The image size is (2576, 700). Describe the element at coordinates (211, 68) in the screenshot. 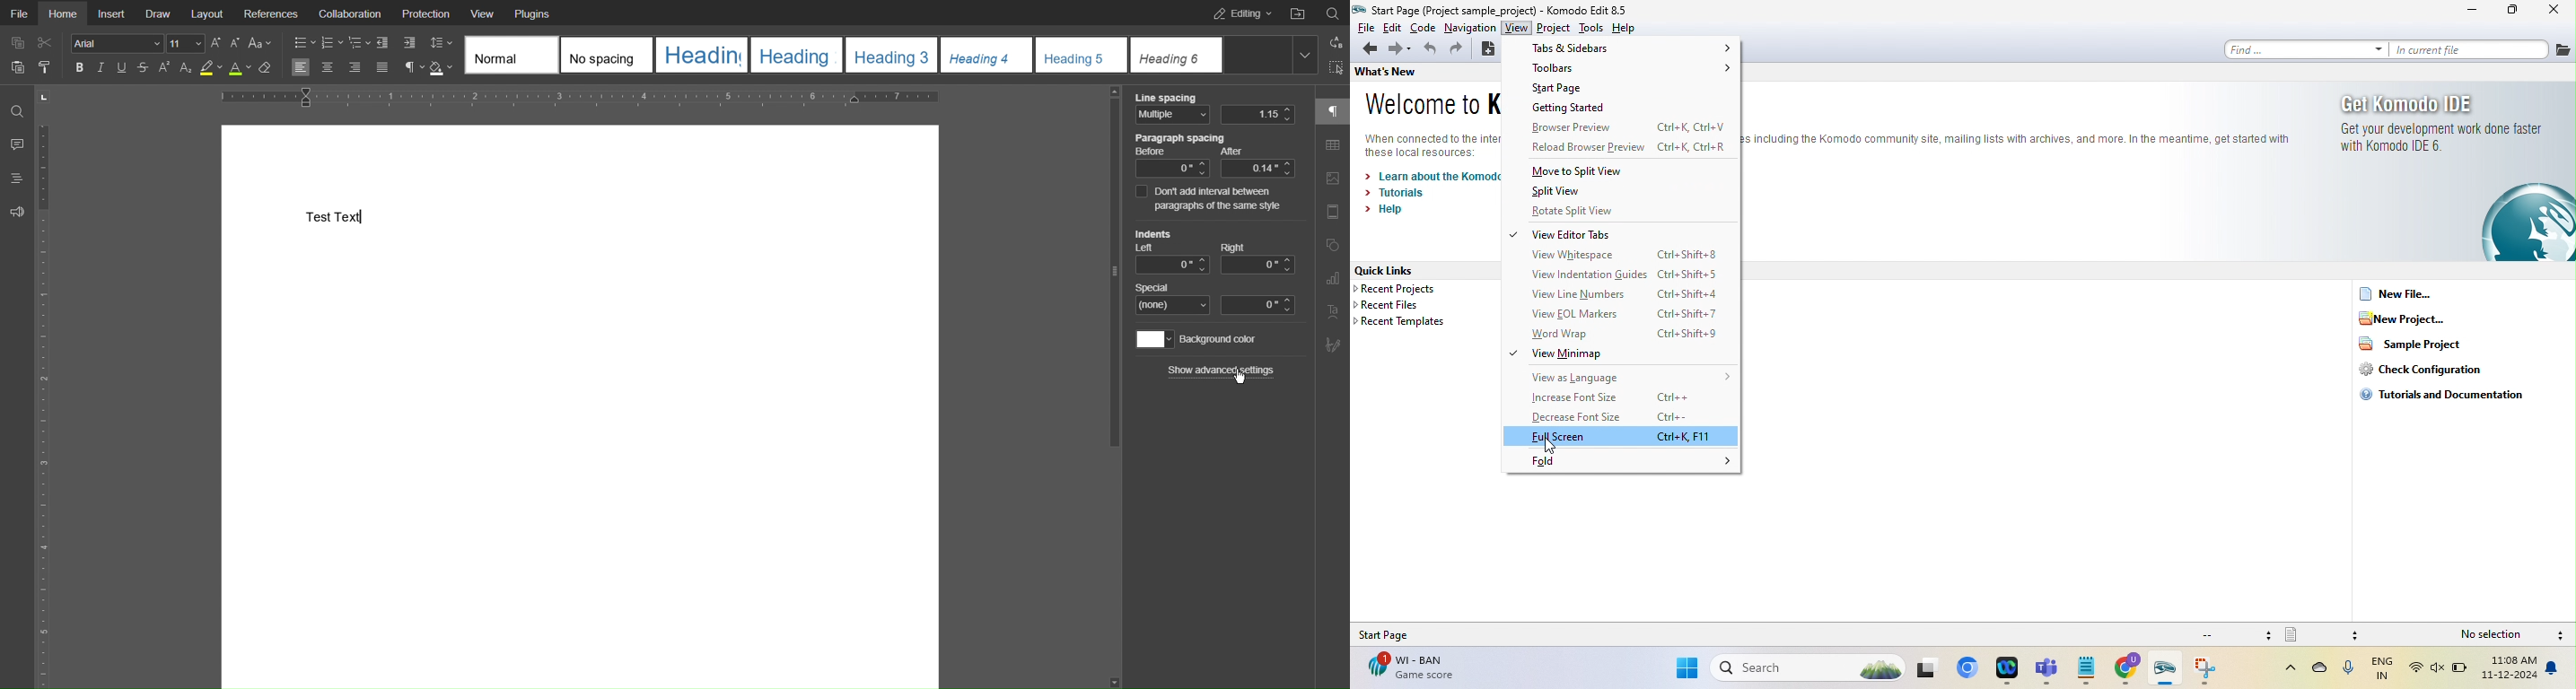

I see `Highlight` at that location.